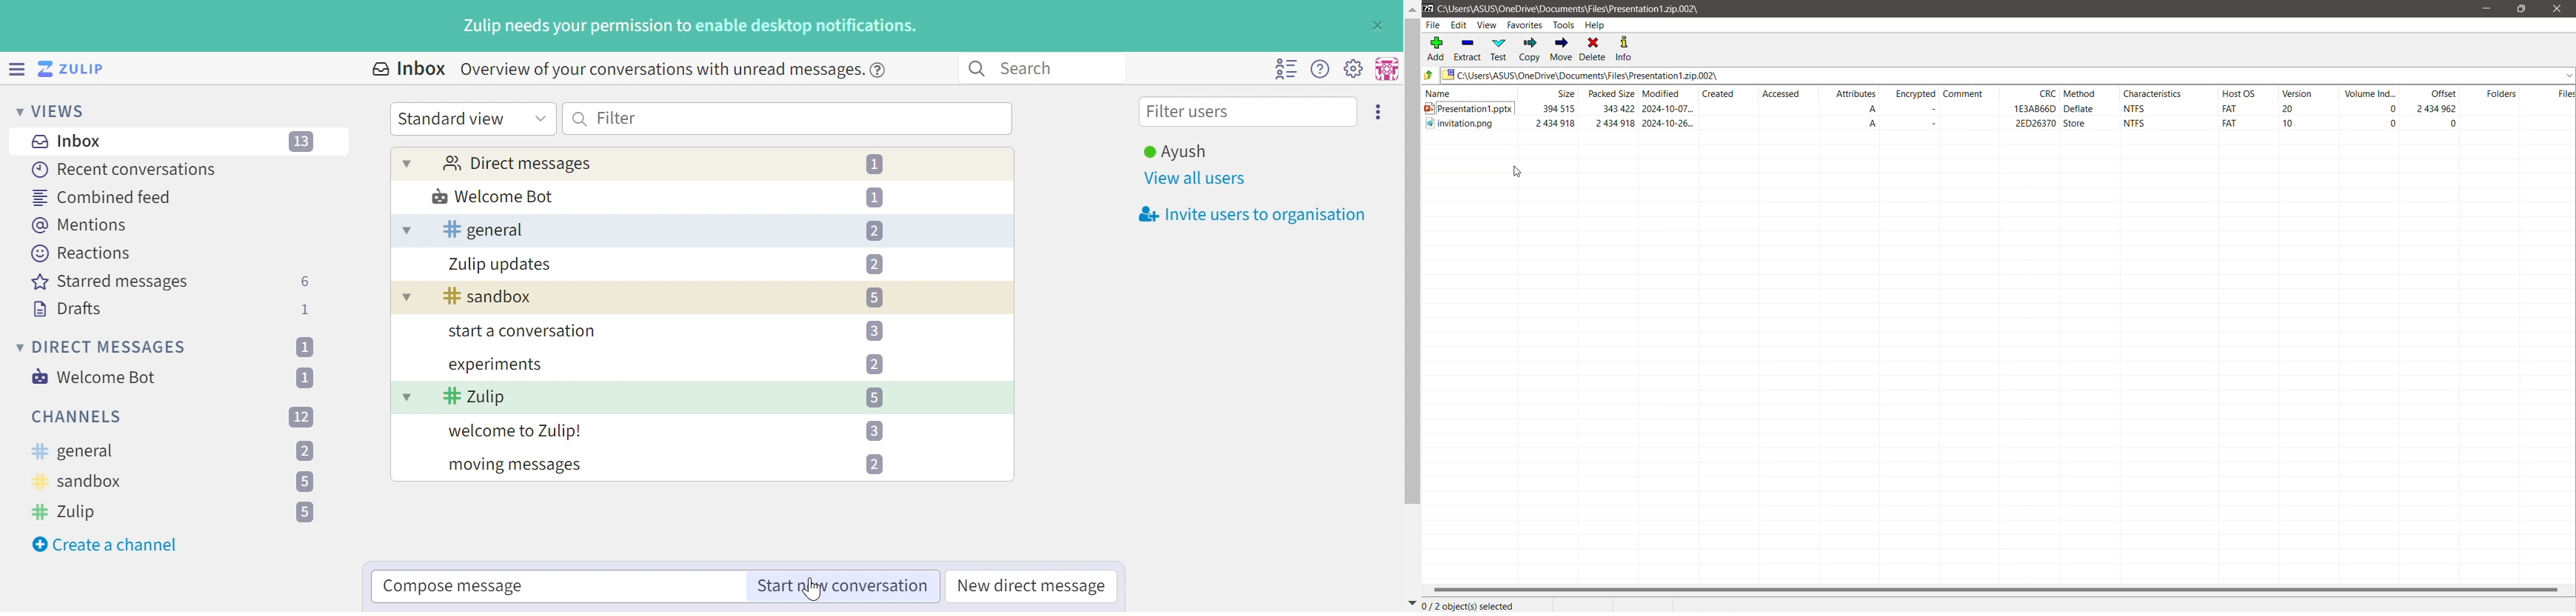 This screenshot has height=616, width=2576. Describe the element at coordinates (874, 264) in the screenshot. I see `2` at that location.